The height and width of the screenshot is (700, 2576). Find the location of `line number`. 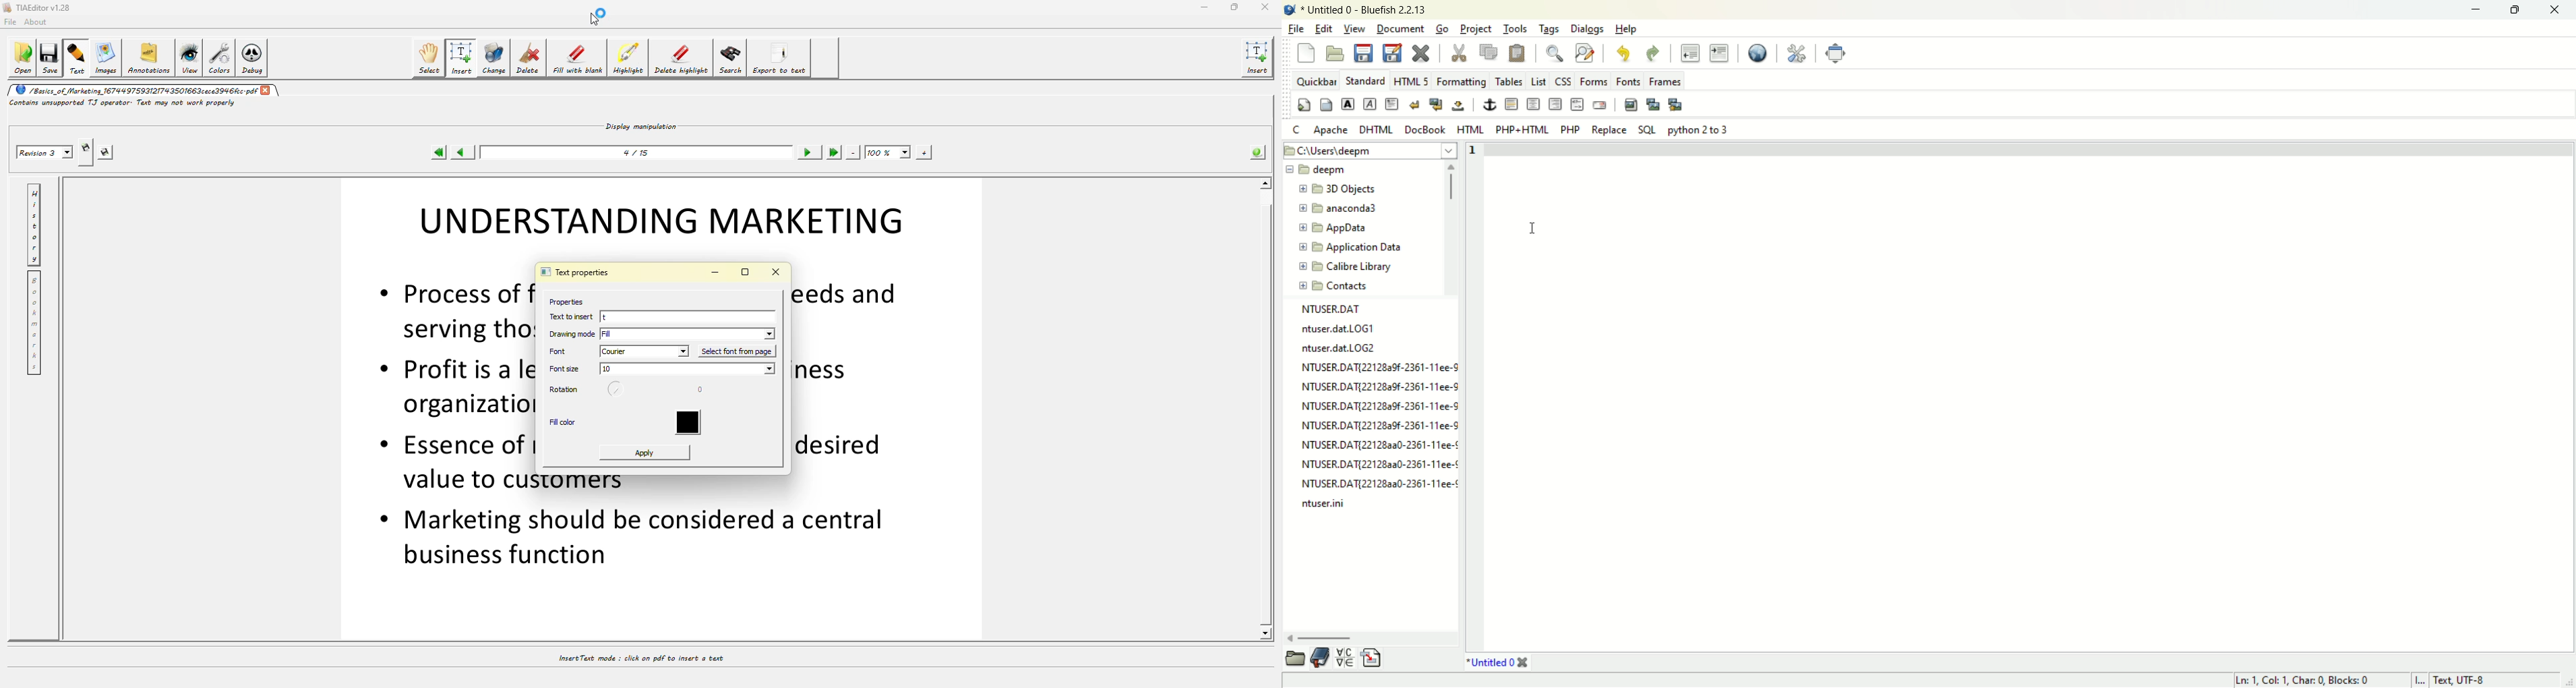

line number is located at coordinates (1476, 397).